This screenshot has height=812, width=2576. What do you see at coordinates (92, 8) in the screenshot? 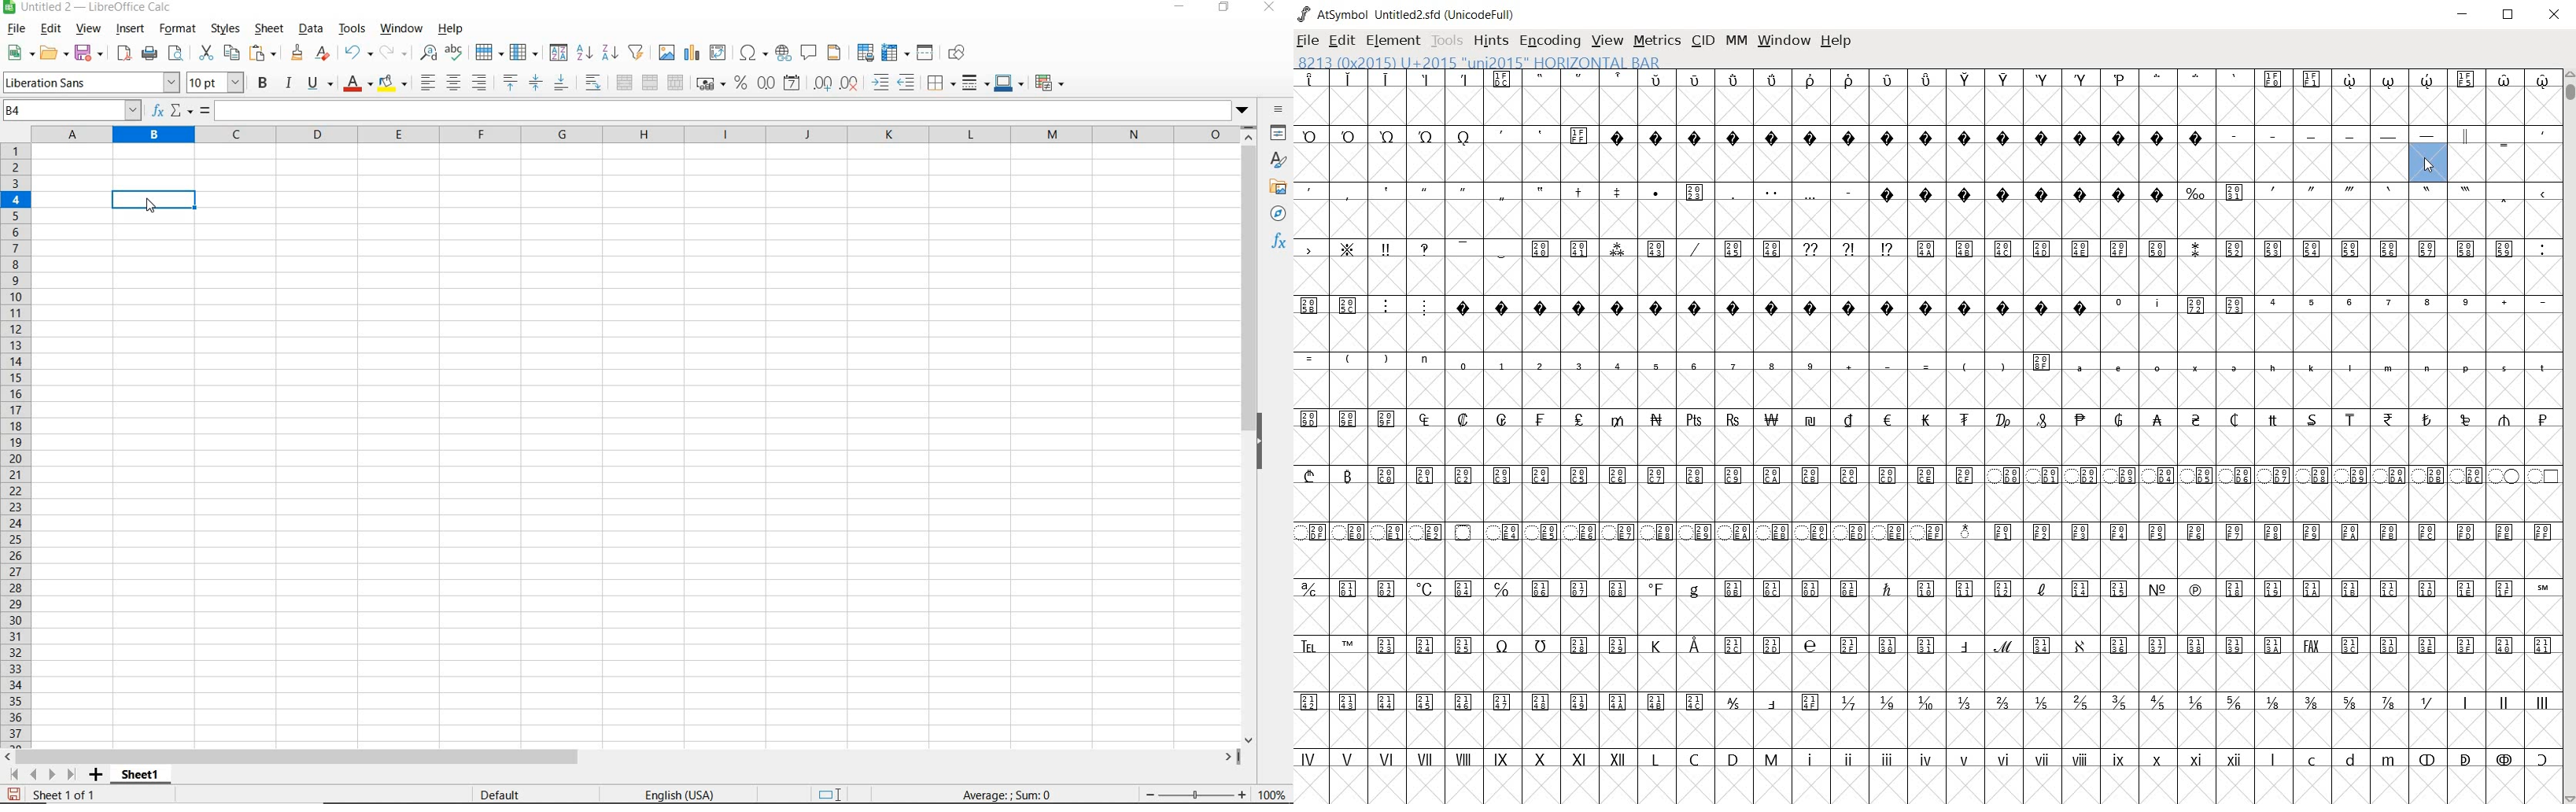
I see `file name` at bounding box center [92, 8].